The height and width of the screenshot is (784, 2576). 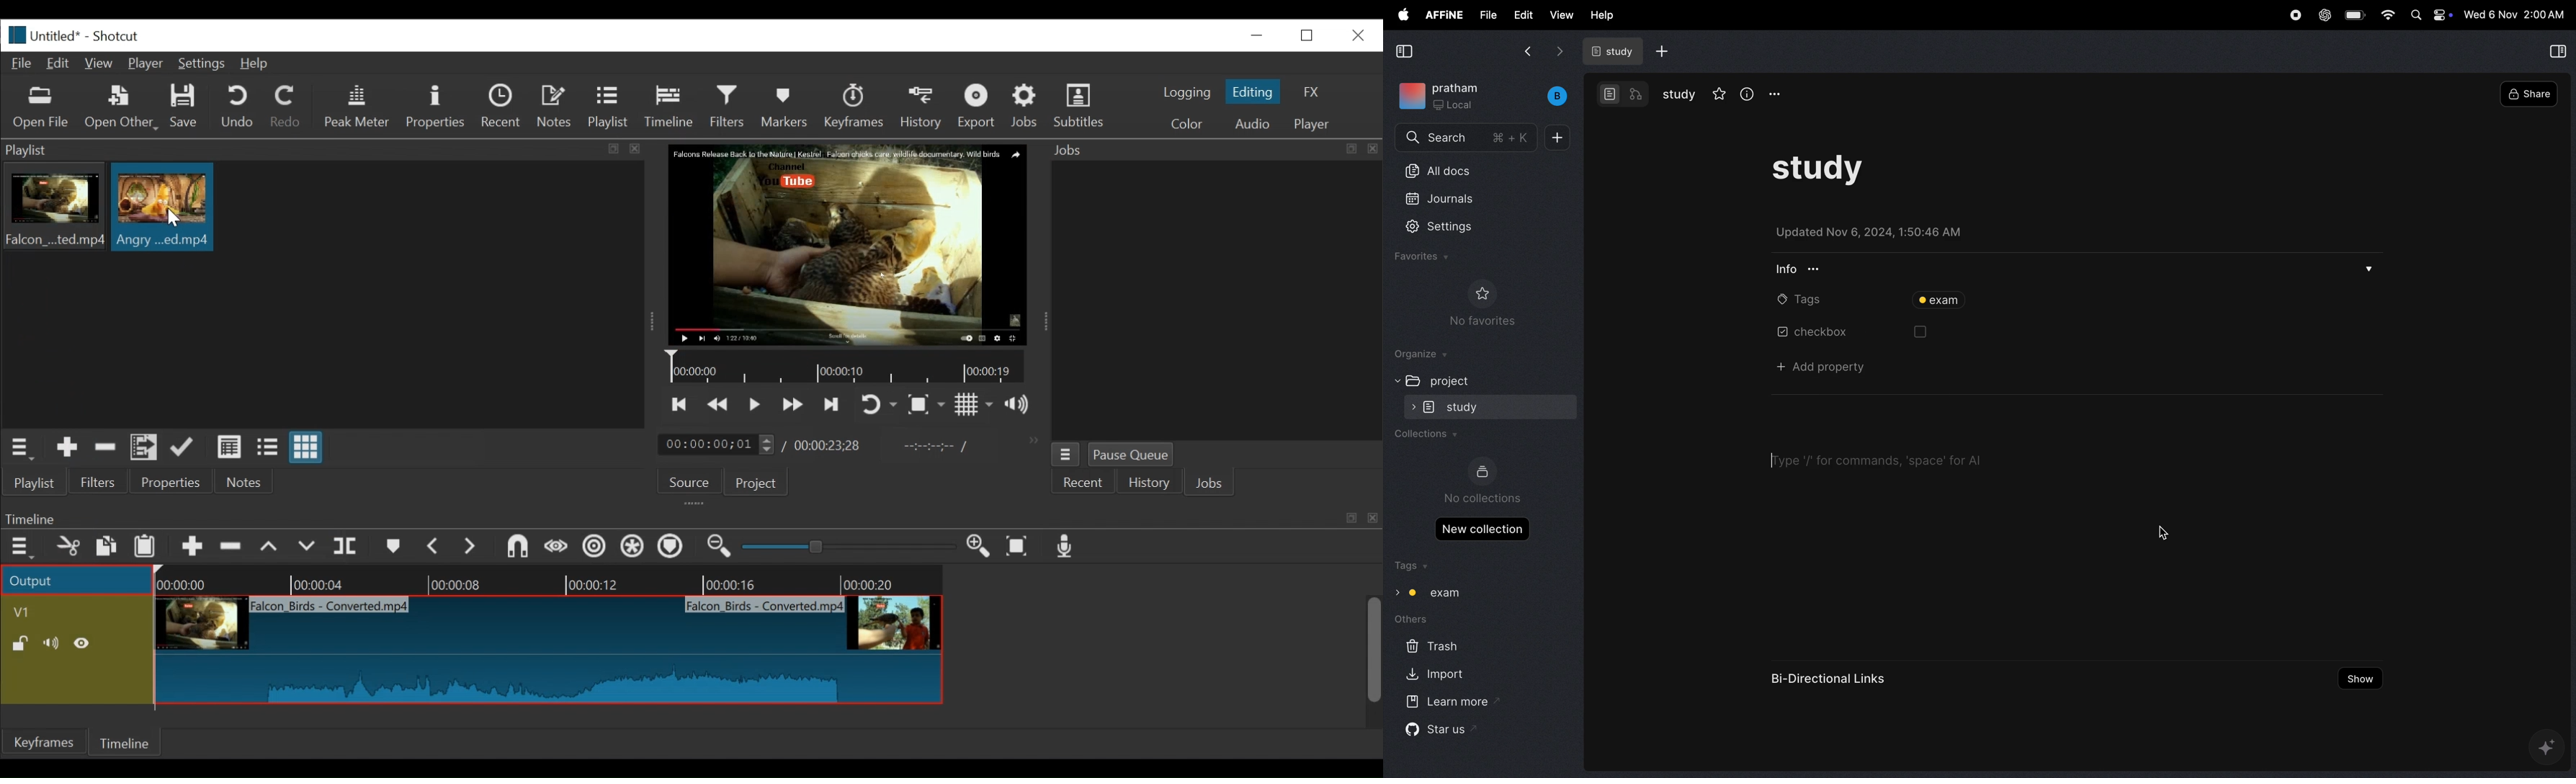 I want to click on Ripple , so click(x=594, y=548).